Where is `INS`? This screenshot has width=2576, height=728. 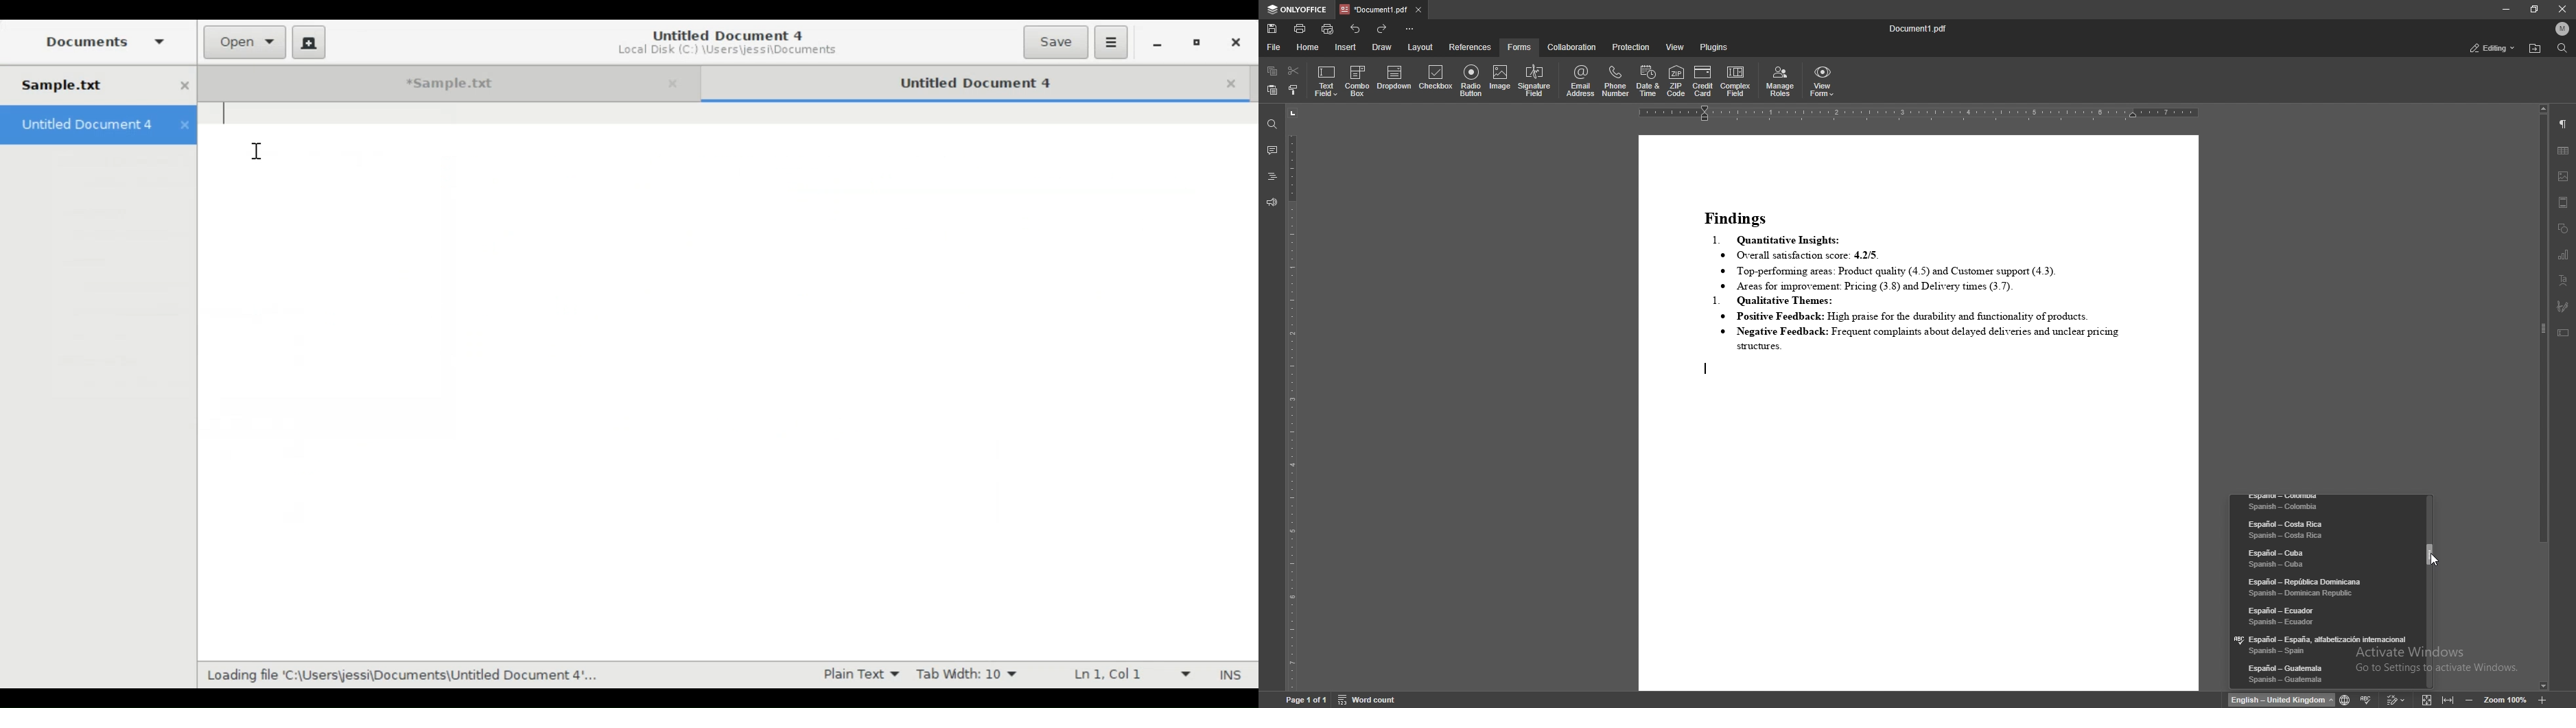
INS is located at coordinates (1233, 675).